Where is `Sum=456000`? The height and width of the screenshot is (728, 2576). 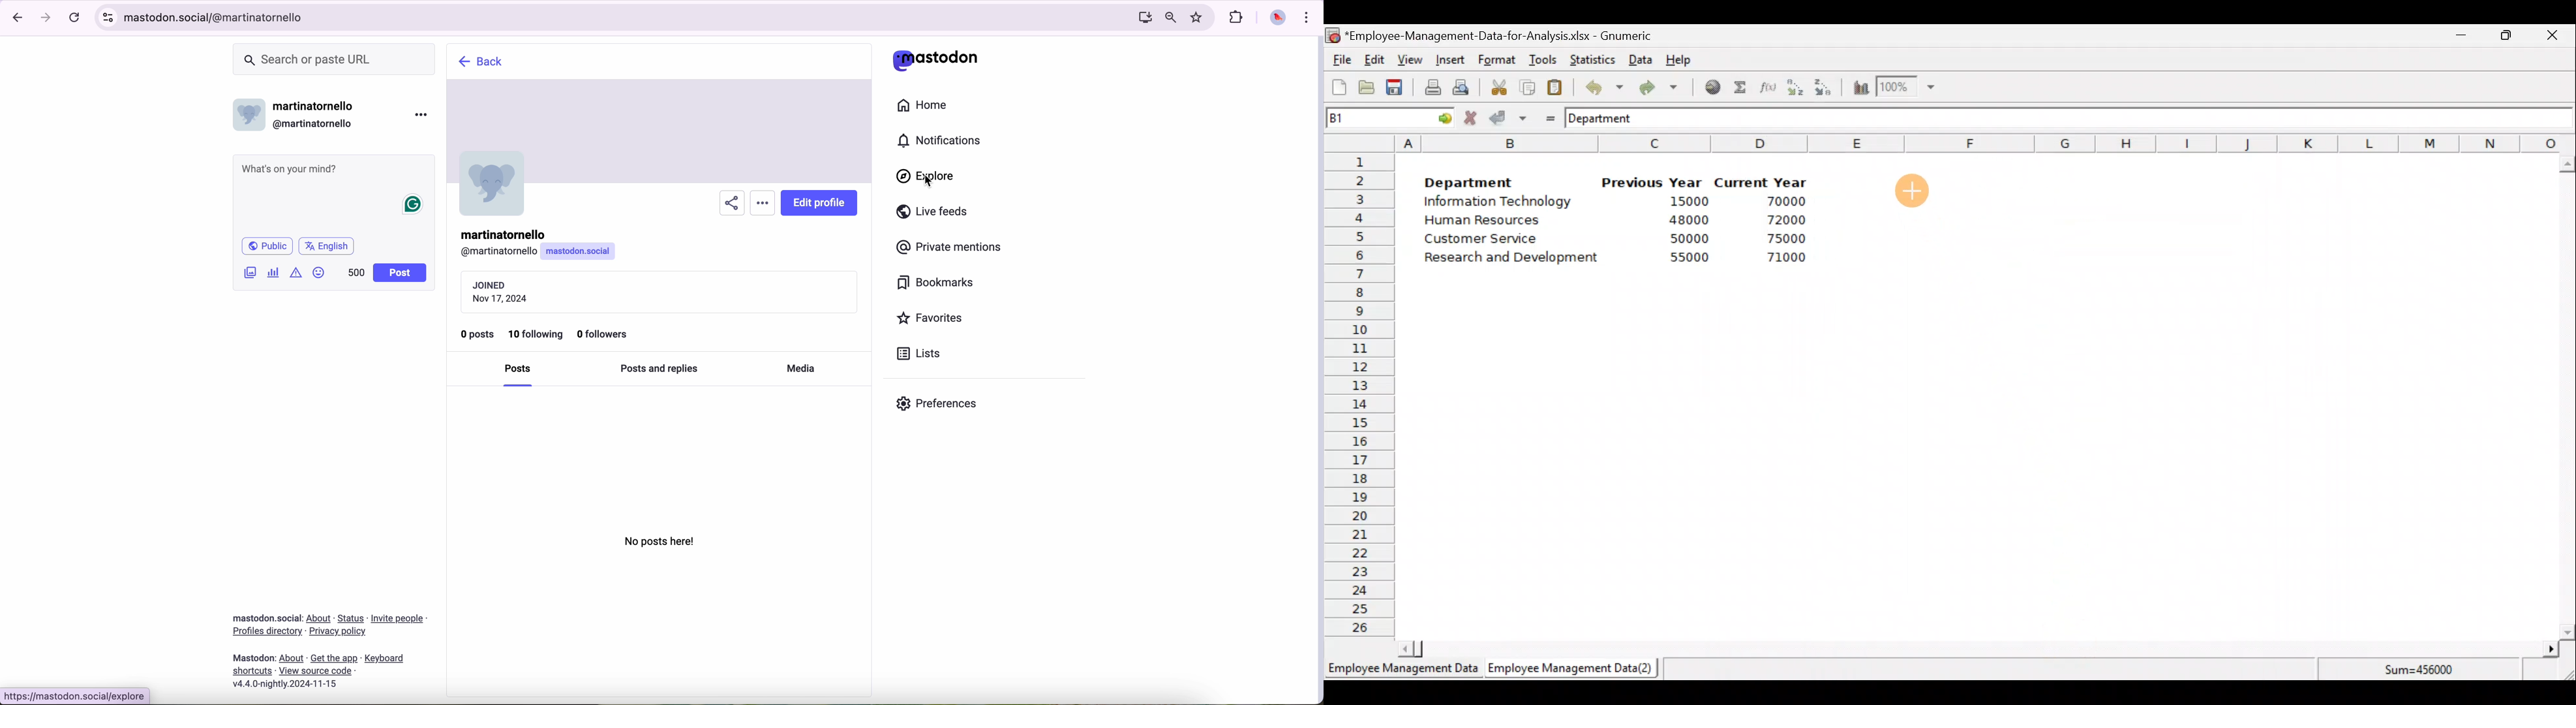
Sum=456000 is located at coordinates (2426, 672).